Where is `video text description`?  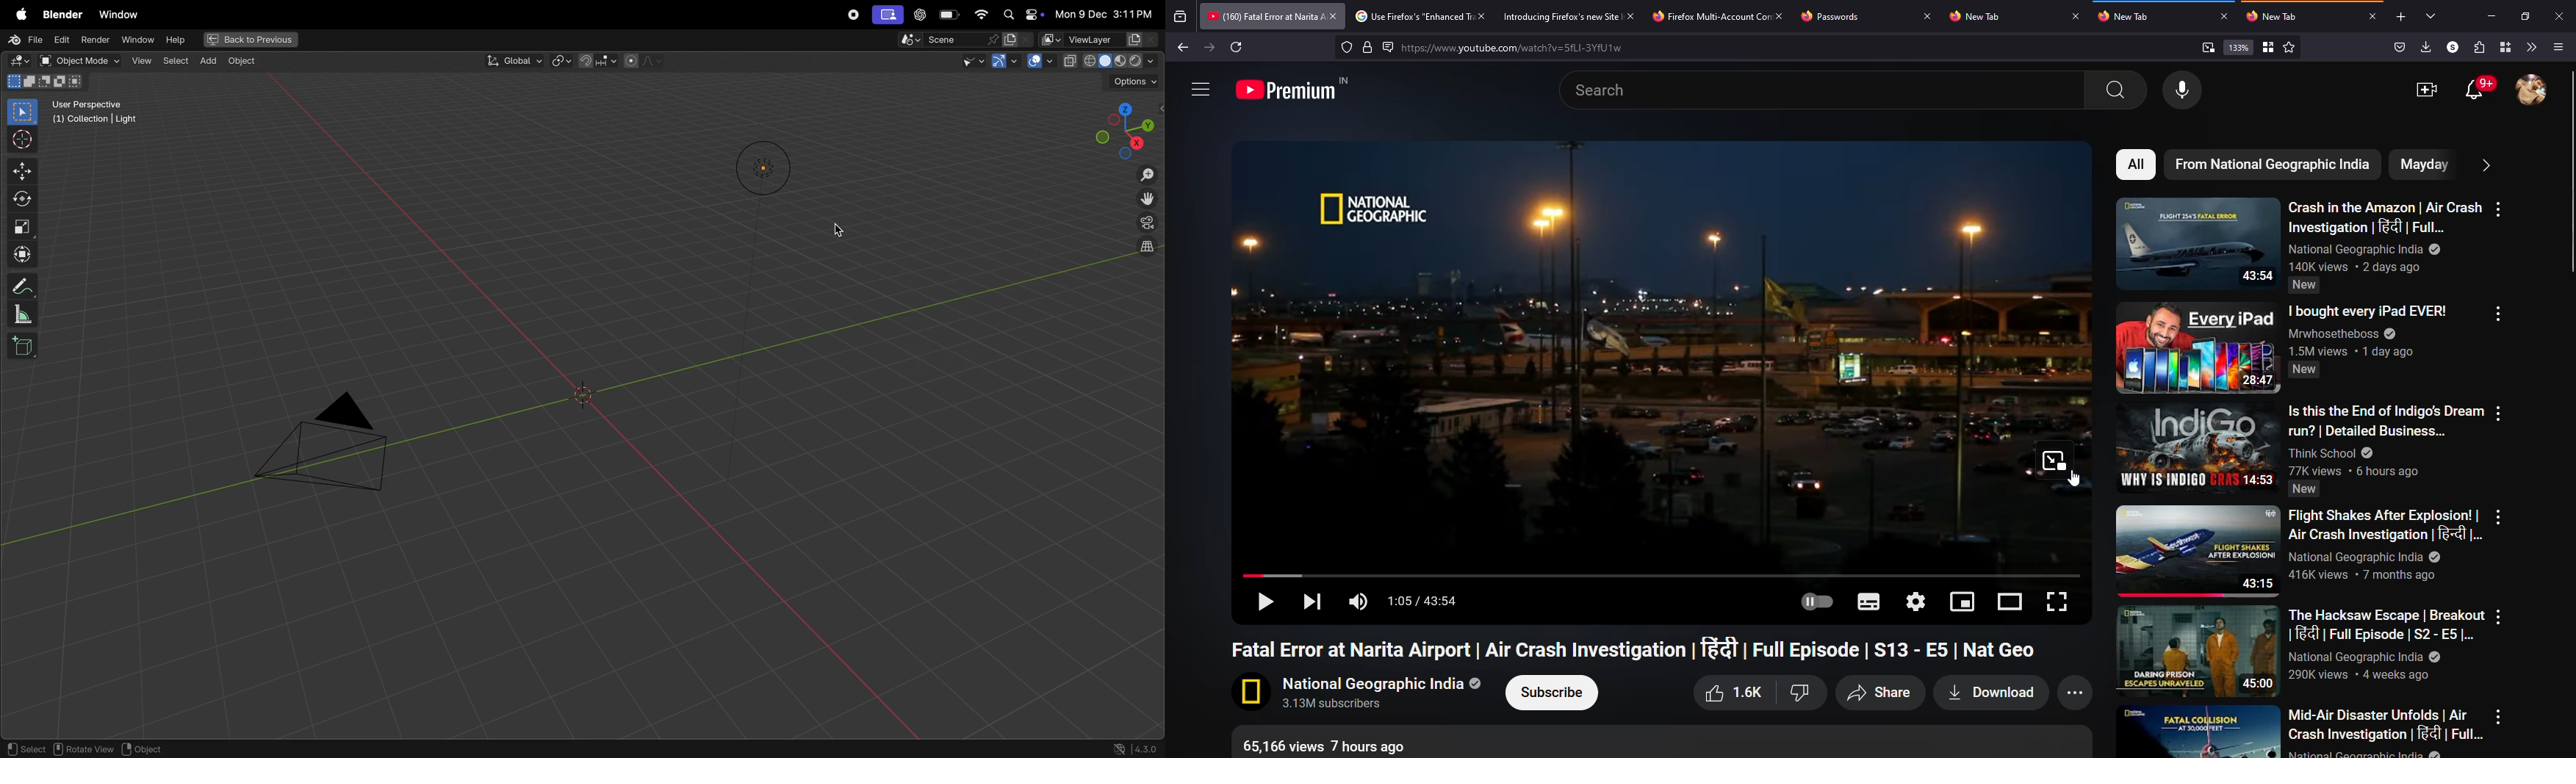
video text description is located at coordinates (2367, 331).